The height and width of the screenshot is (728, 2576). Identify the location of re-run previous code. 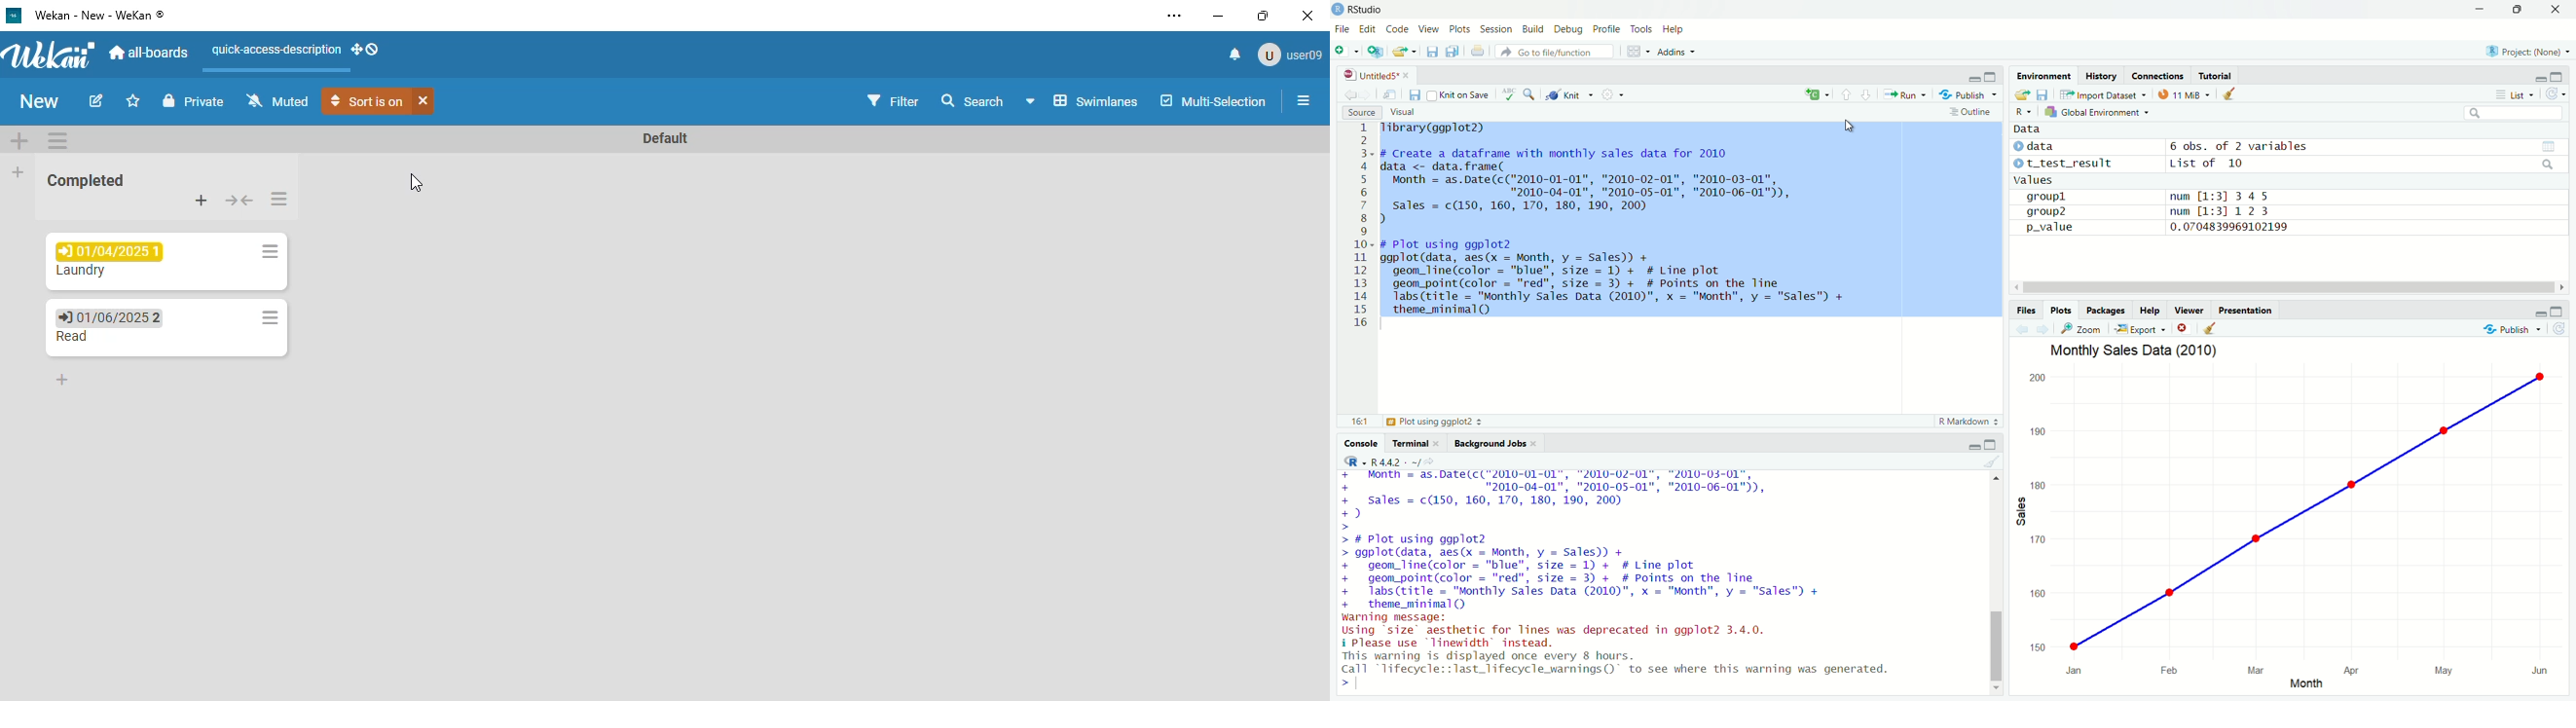
(1815, 95).